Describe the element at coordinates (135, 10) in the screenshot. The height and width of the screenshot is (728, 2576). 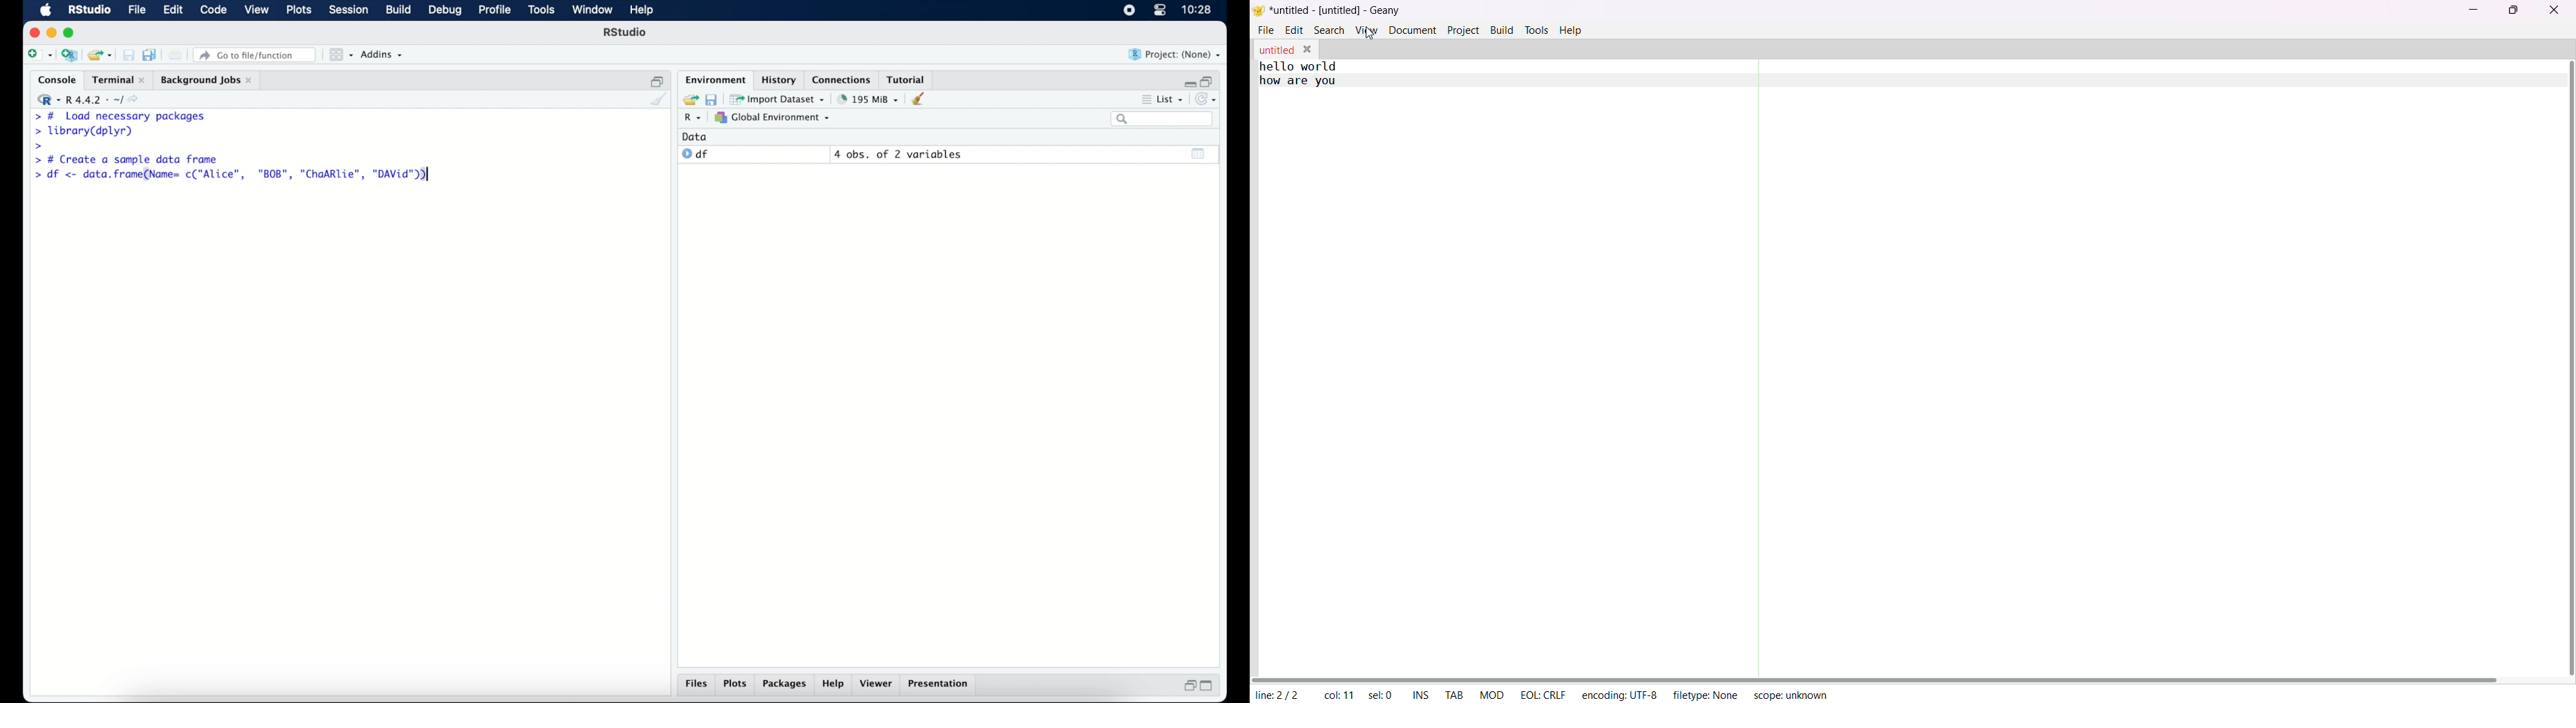
I see `file` at that location.